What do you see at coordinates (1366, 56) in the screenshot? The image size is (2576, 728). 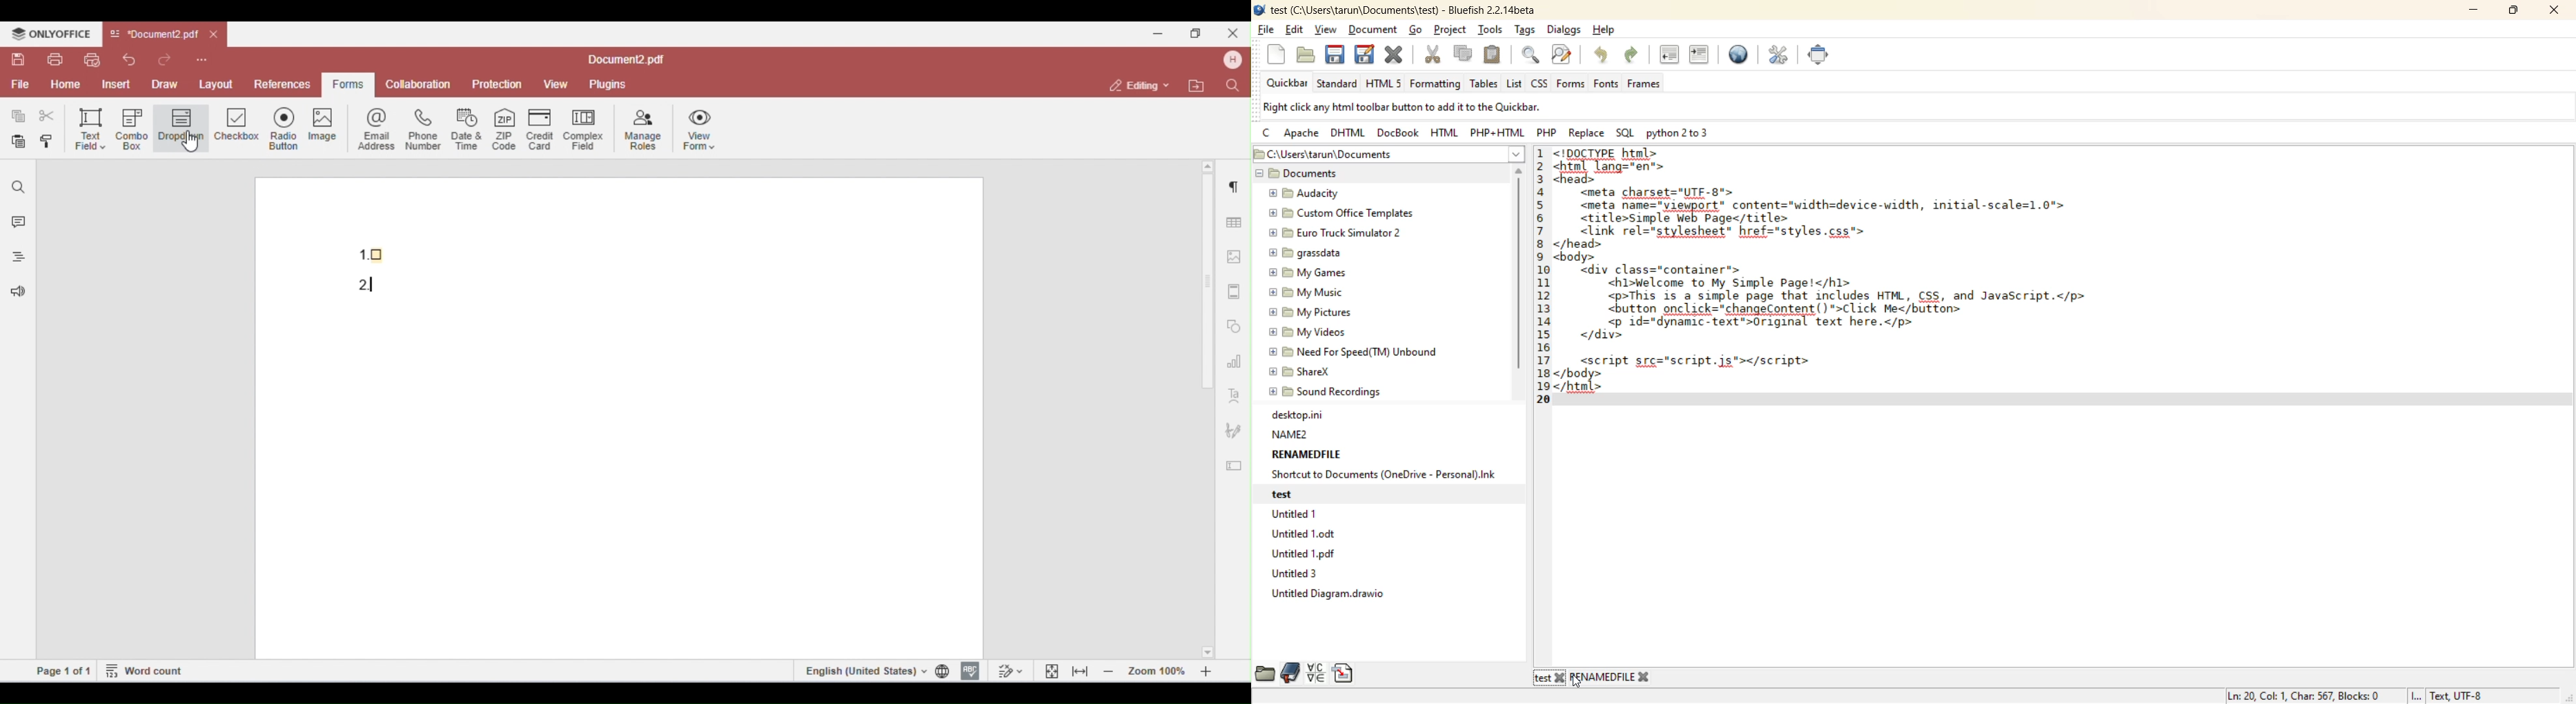 I see `save as` at bounding box center [1366, 56].